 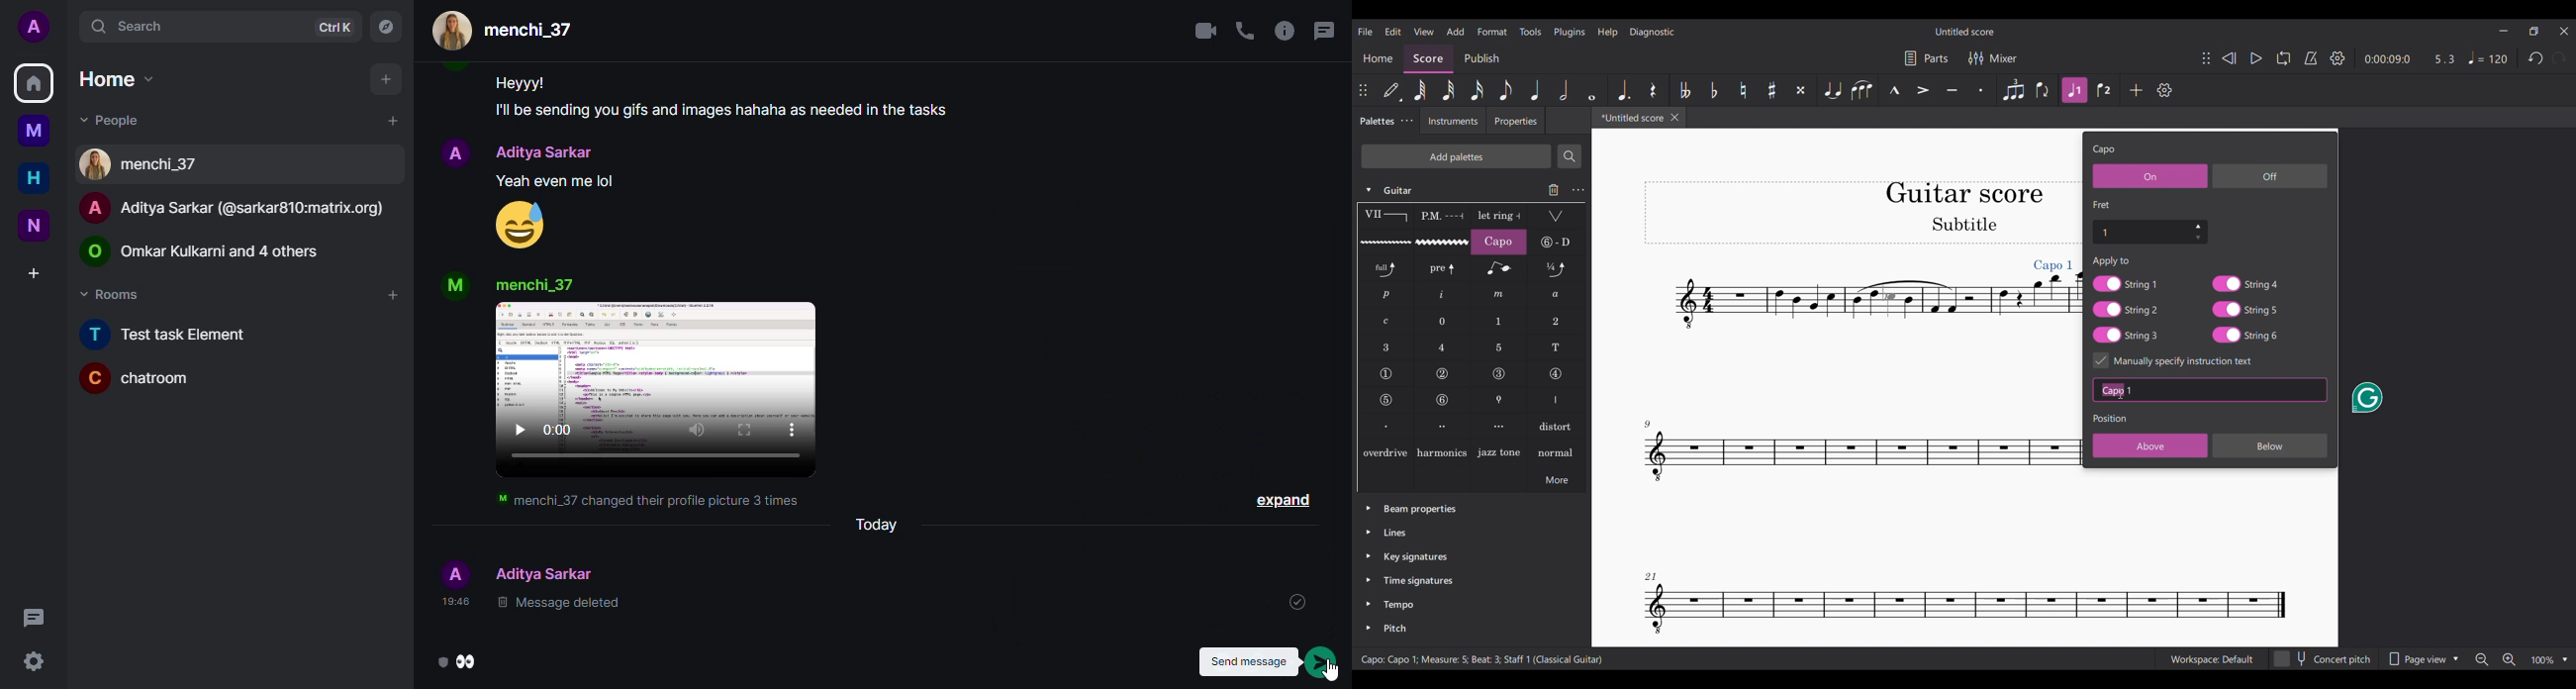 I want to click on video call, so click(x=1197, y=30).